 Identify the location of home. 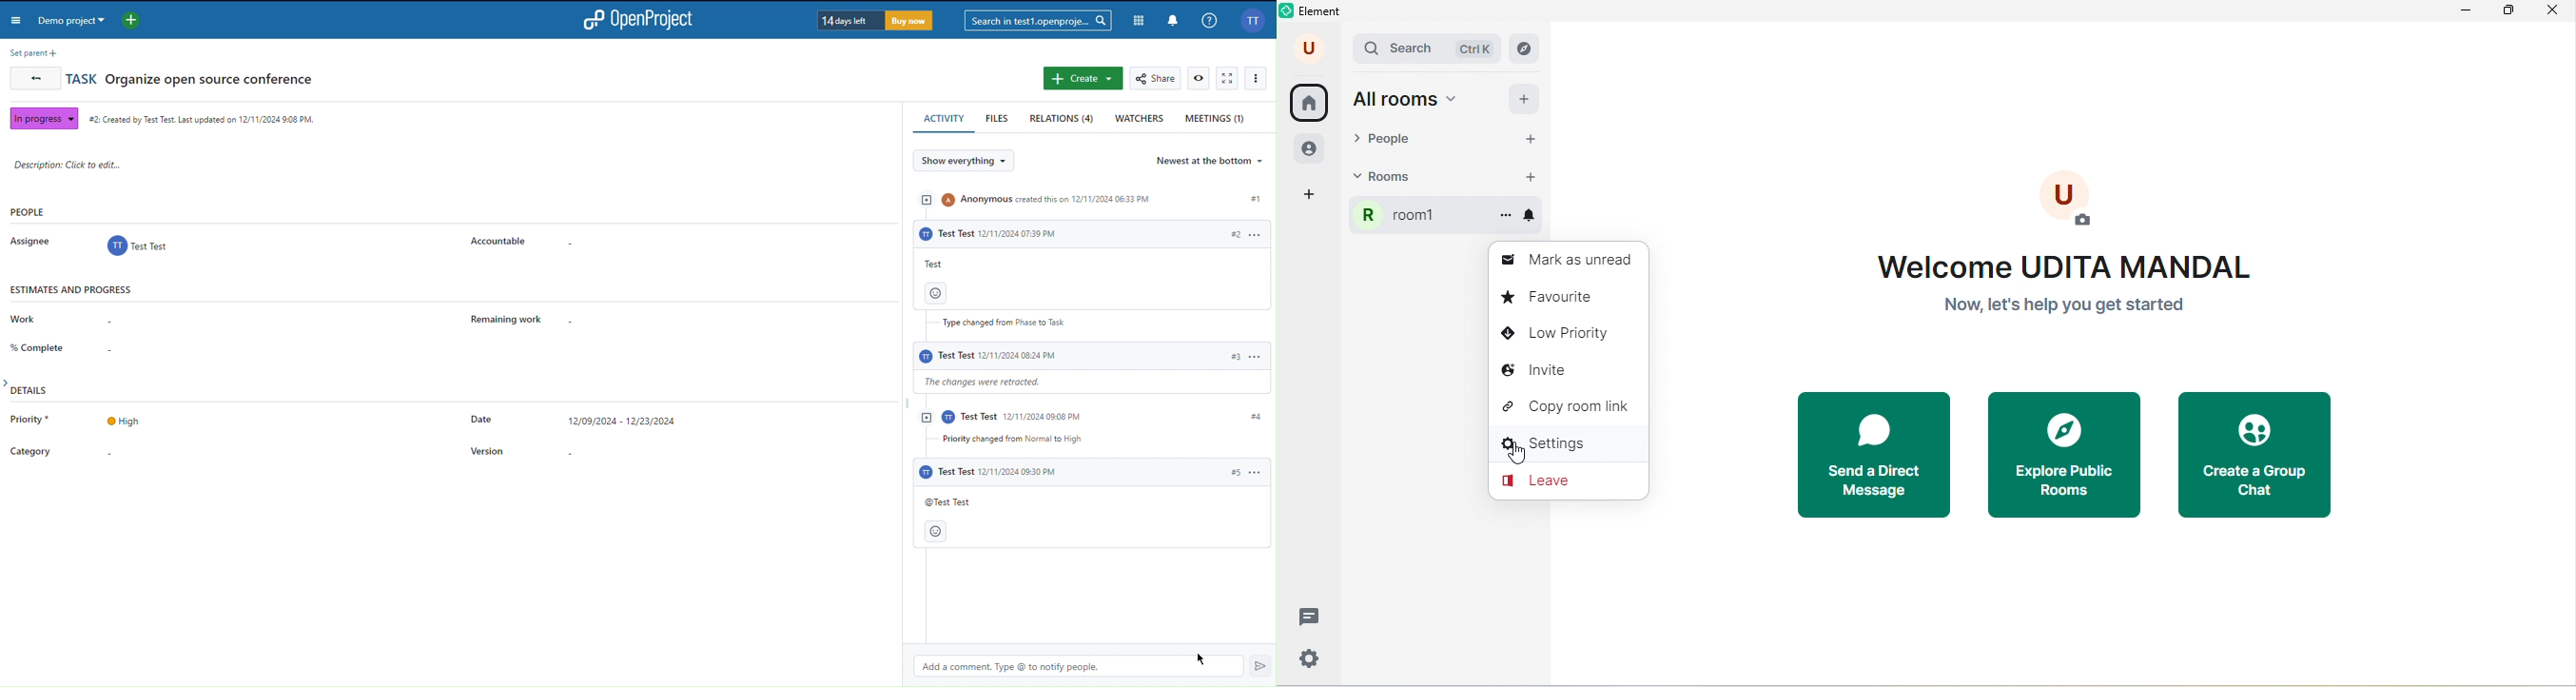
(1309, 103).